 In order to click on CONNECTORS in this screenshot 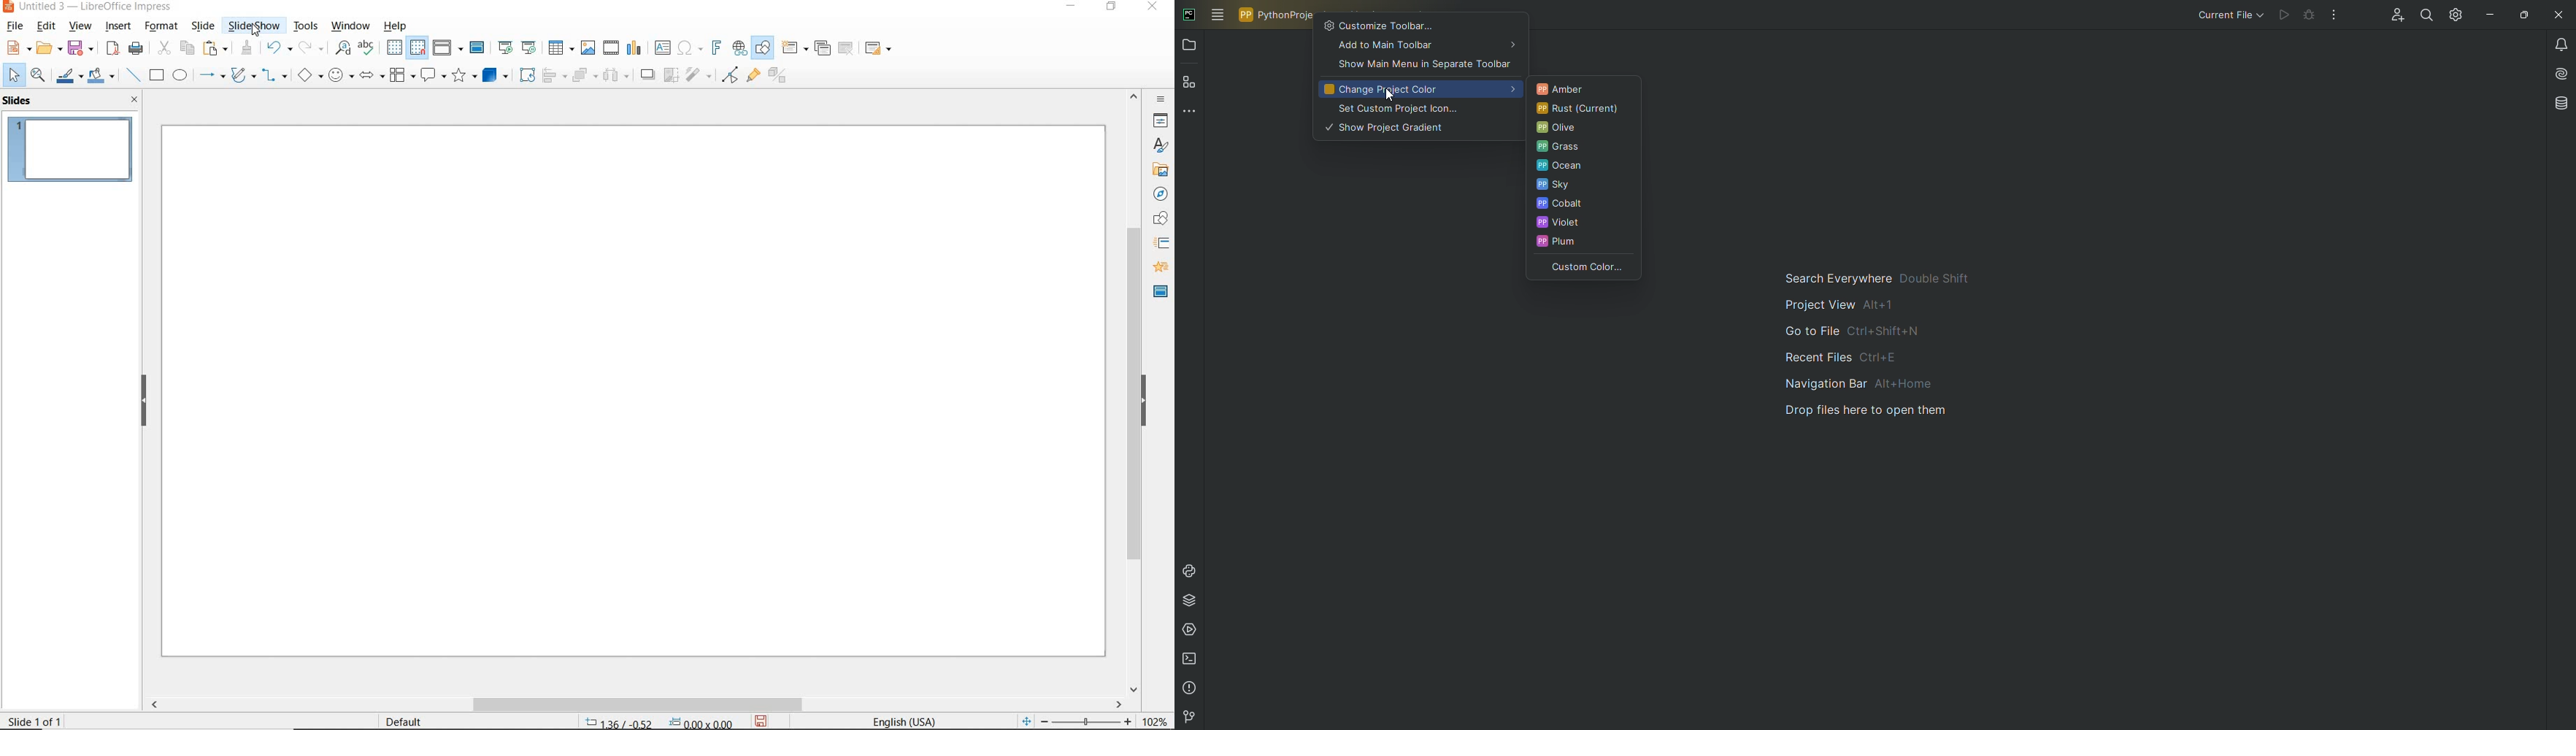, I will do `click(275, 74)`.